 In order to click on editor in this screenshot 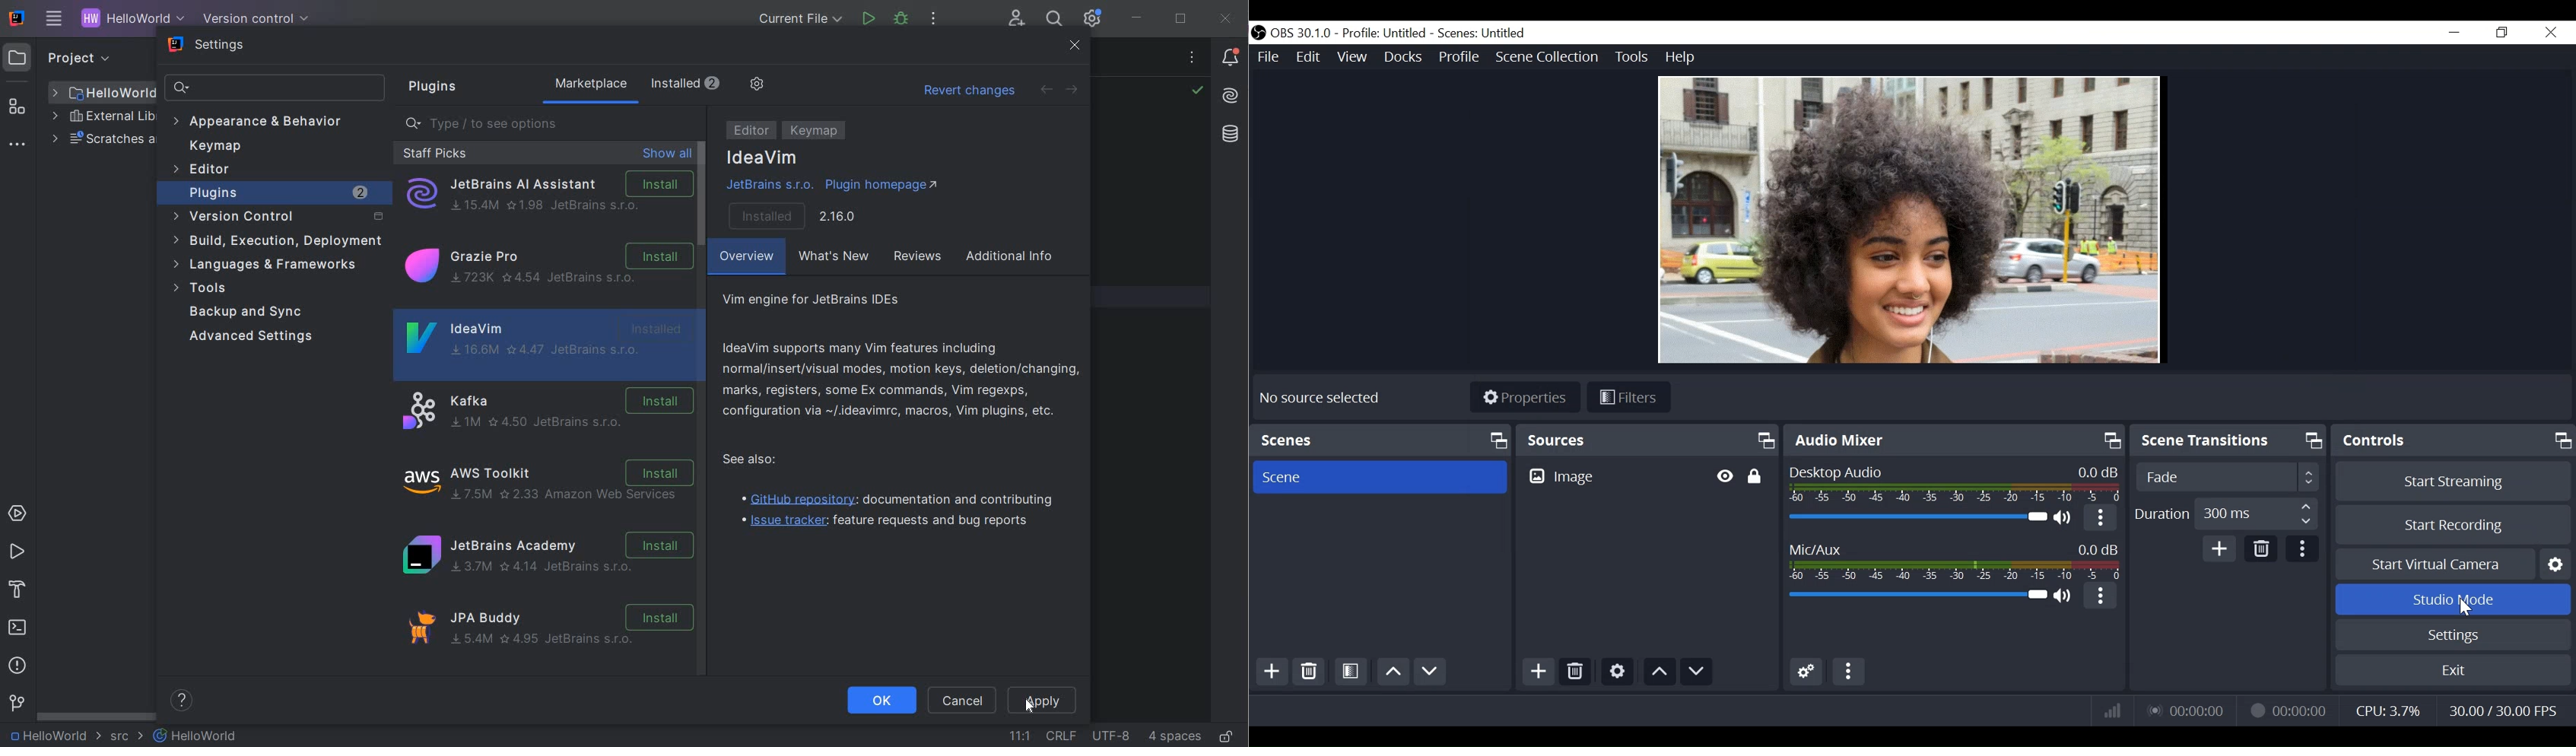, I will do `click(205, 170)`.